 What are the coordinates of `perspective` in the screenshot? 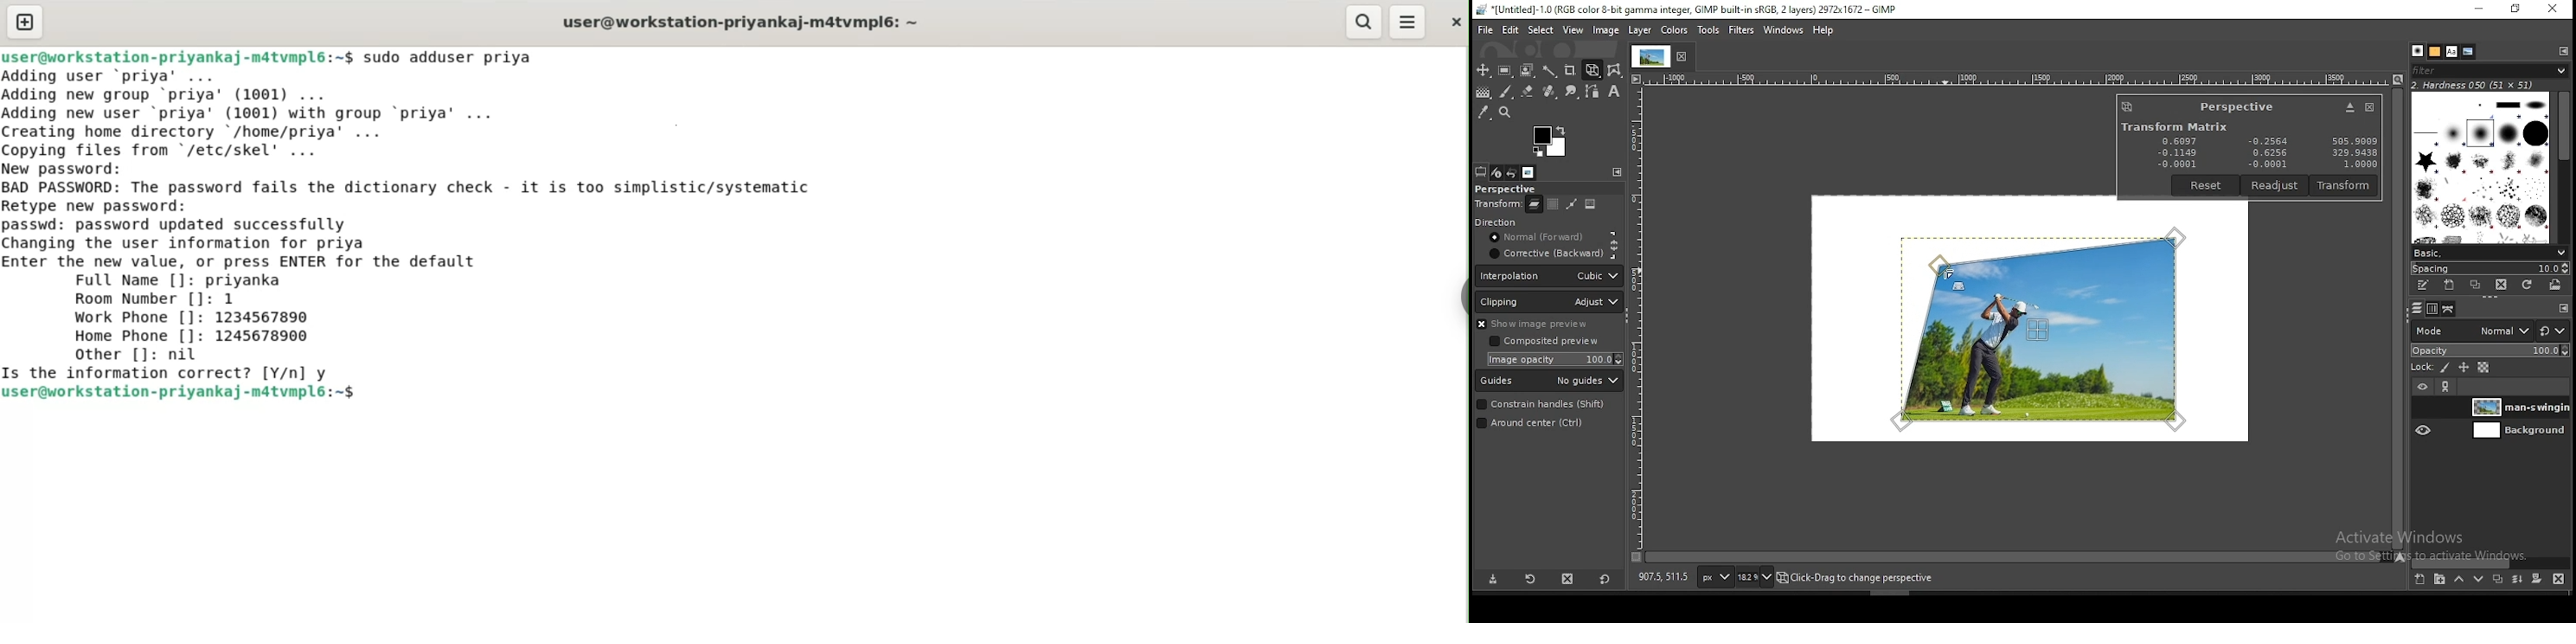 It's located at (1520, 189).